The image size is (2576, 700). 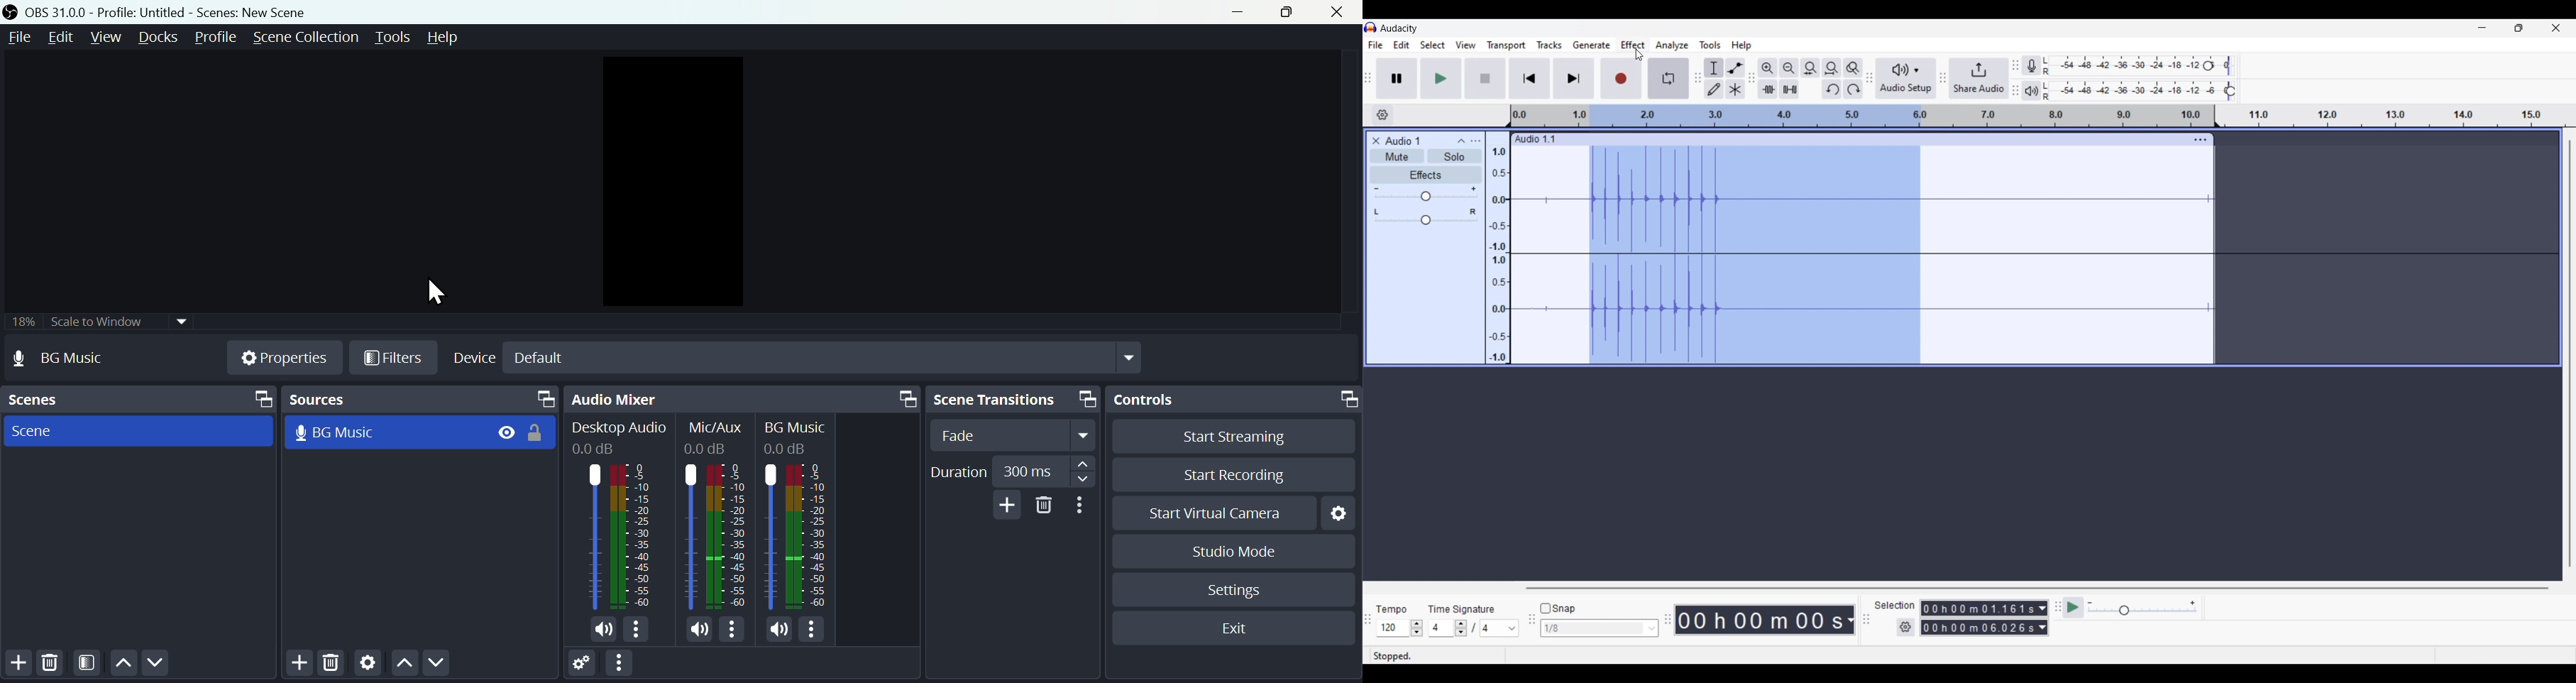 What do you see at coordinates (1669, 78) in the screenshot?
I see `Enable looping` at bounding box center [1669, 78].